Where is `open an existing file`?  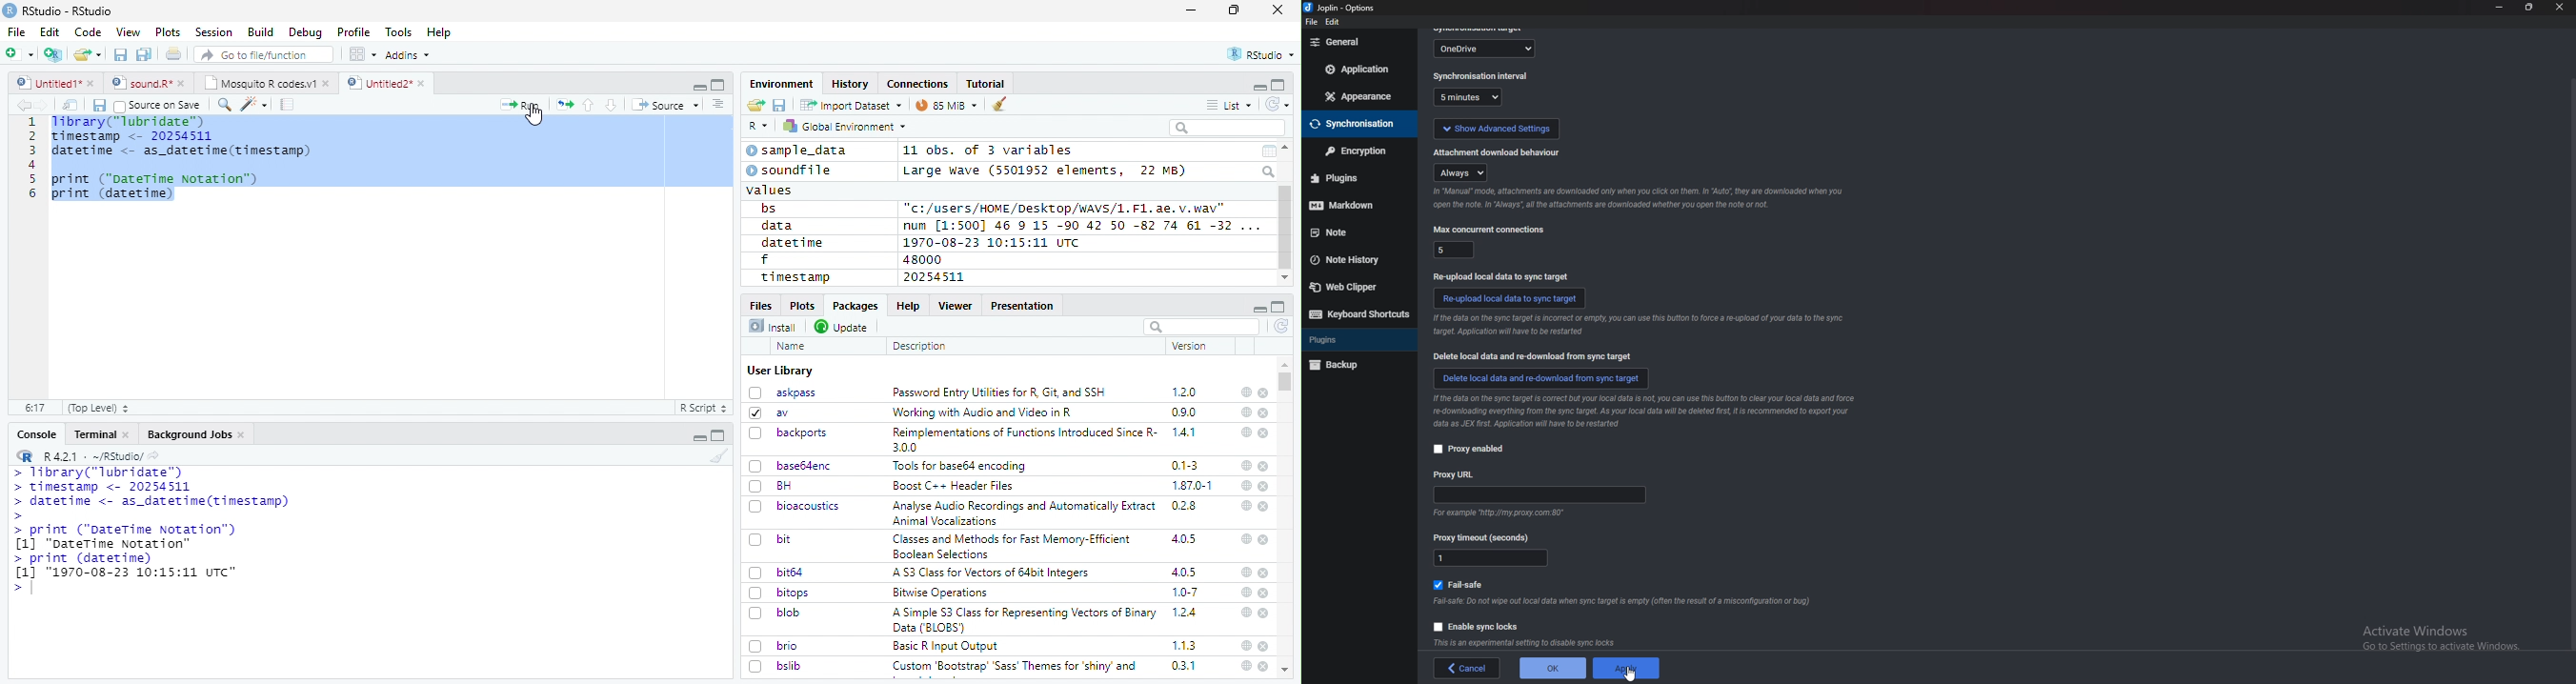 open an existing file is located at coordinates (87, 55).